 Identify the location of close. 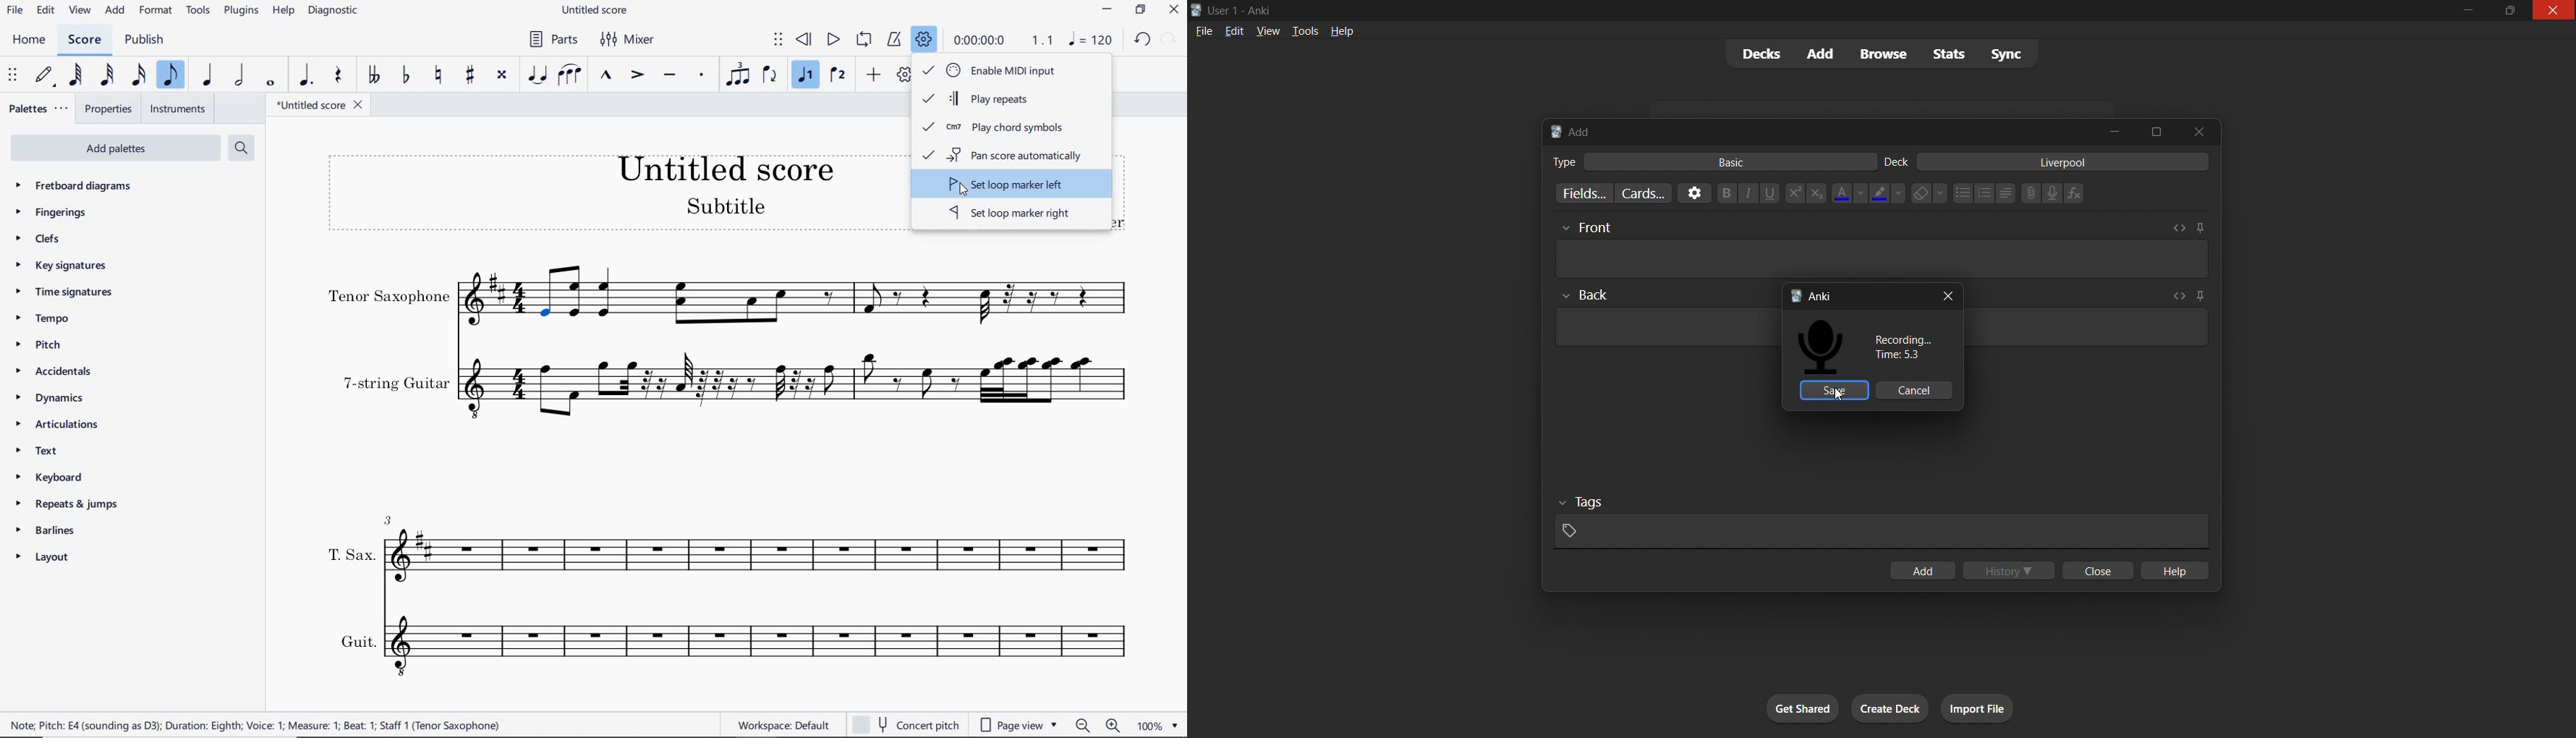
(1950, 294).